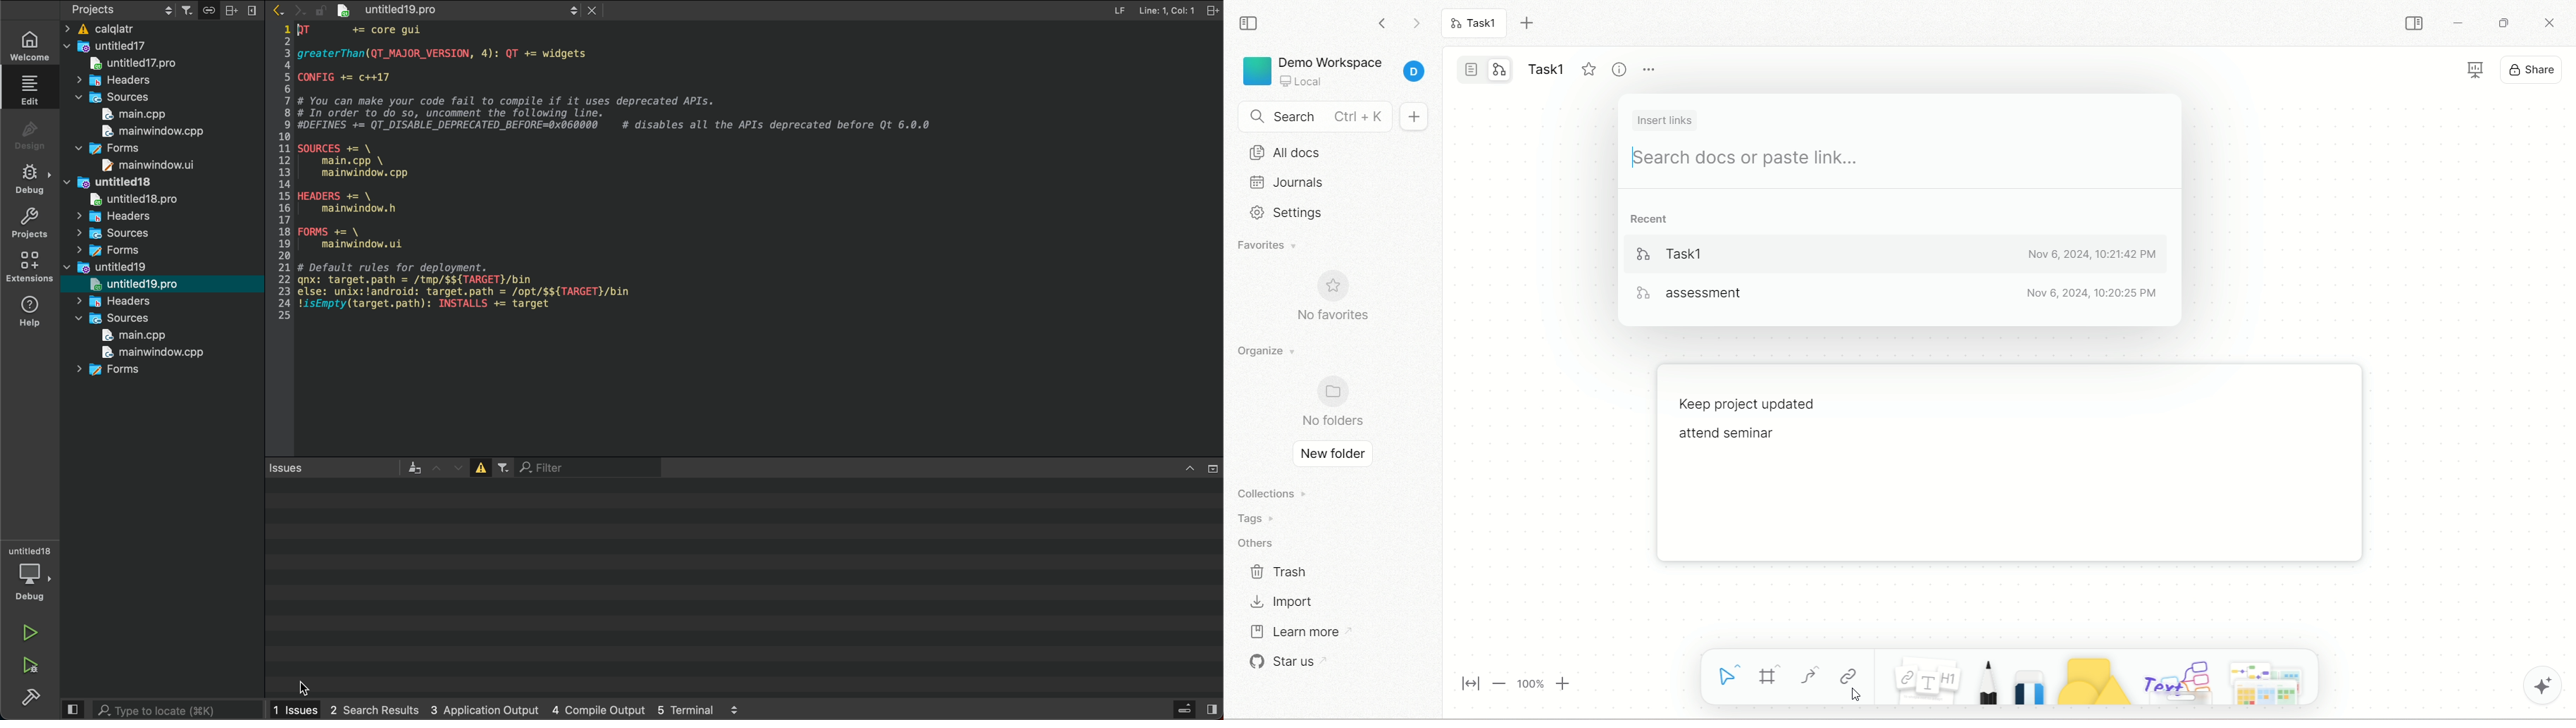  Describe the element at coordinates (1927, 681) in the screenshot. I see `note` at that location.